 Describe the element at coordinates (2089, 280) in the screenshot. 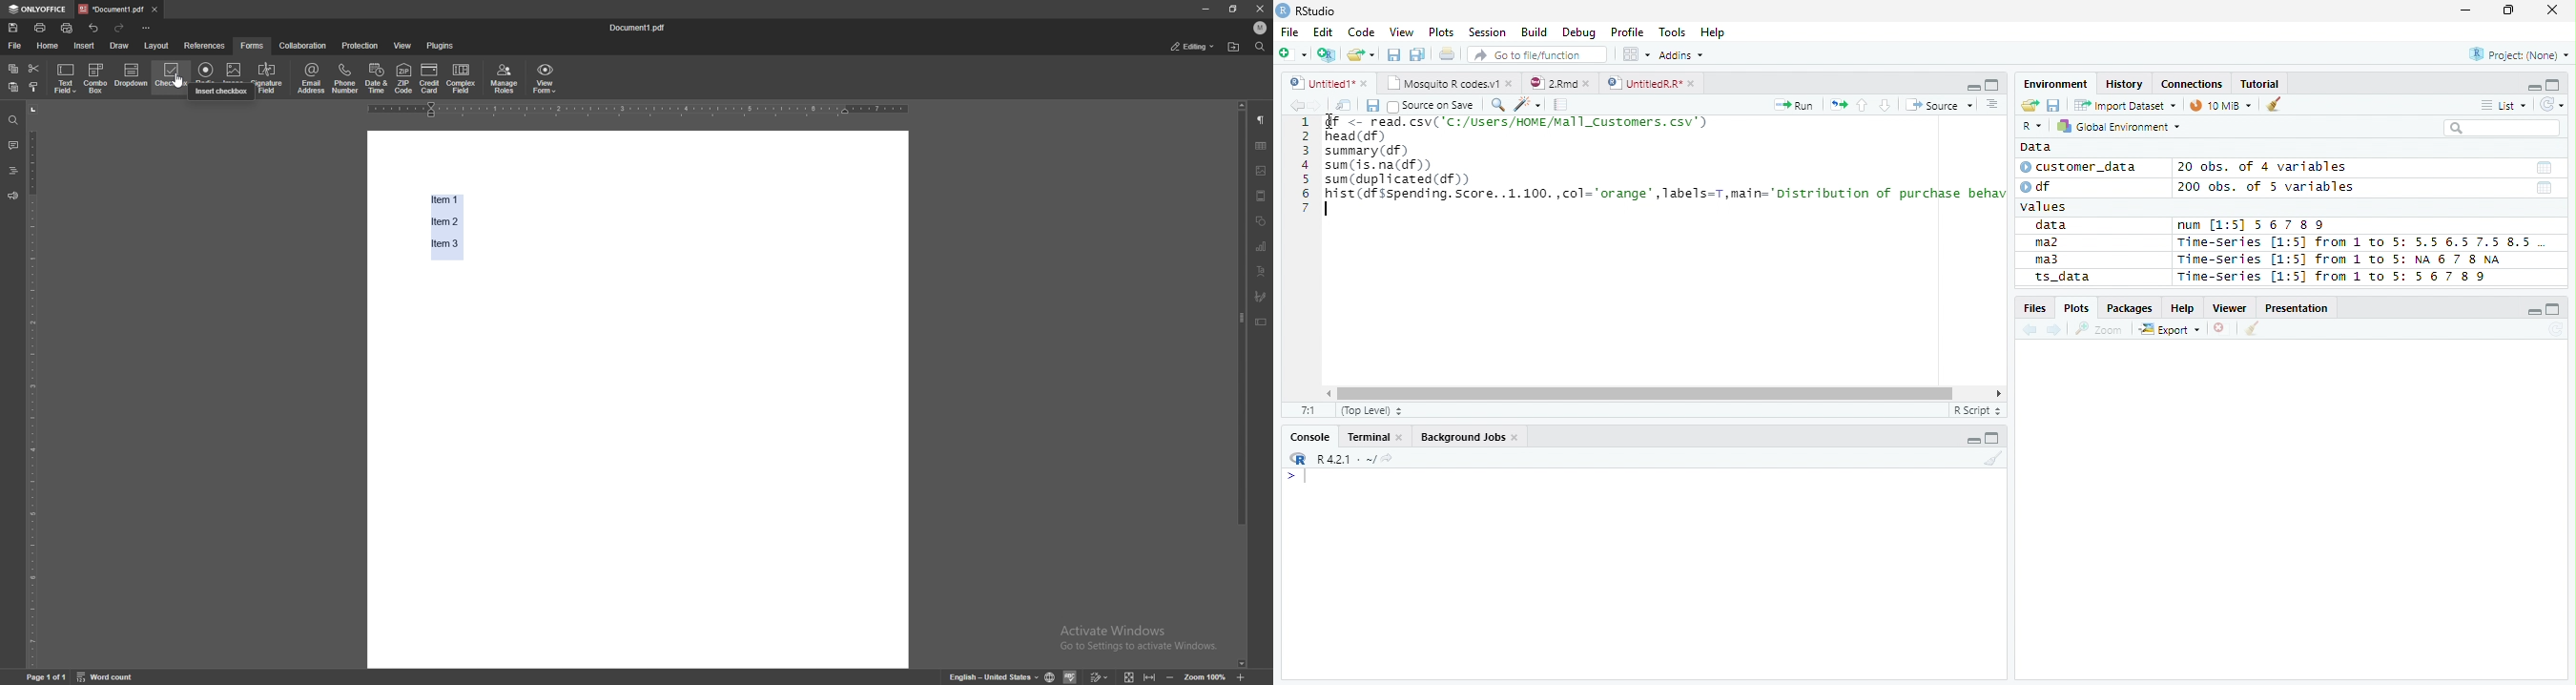

I see `ts_data` at that location.